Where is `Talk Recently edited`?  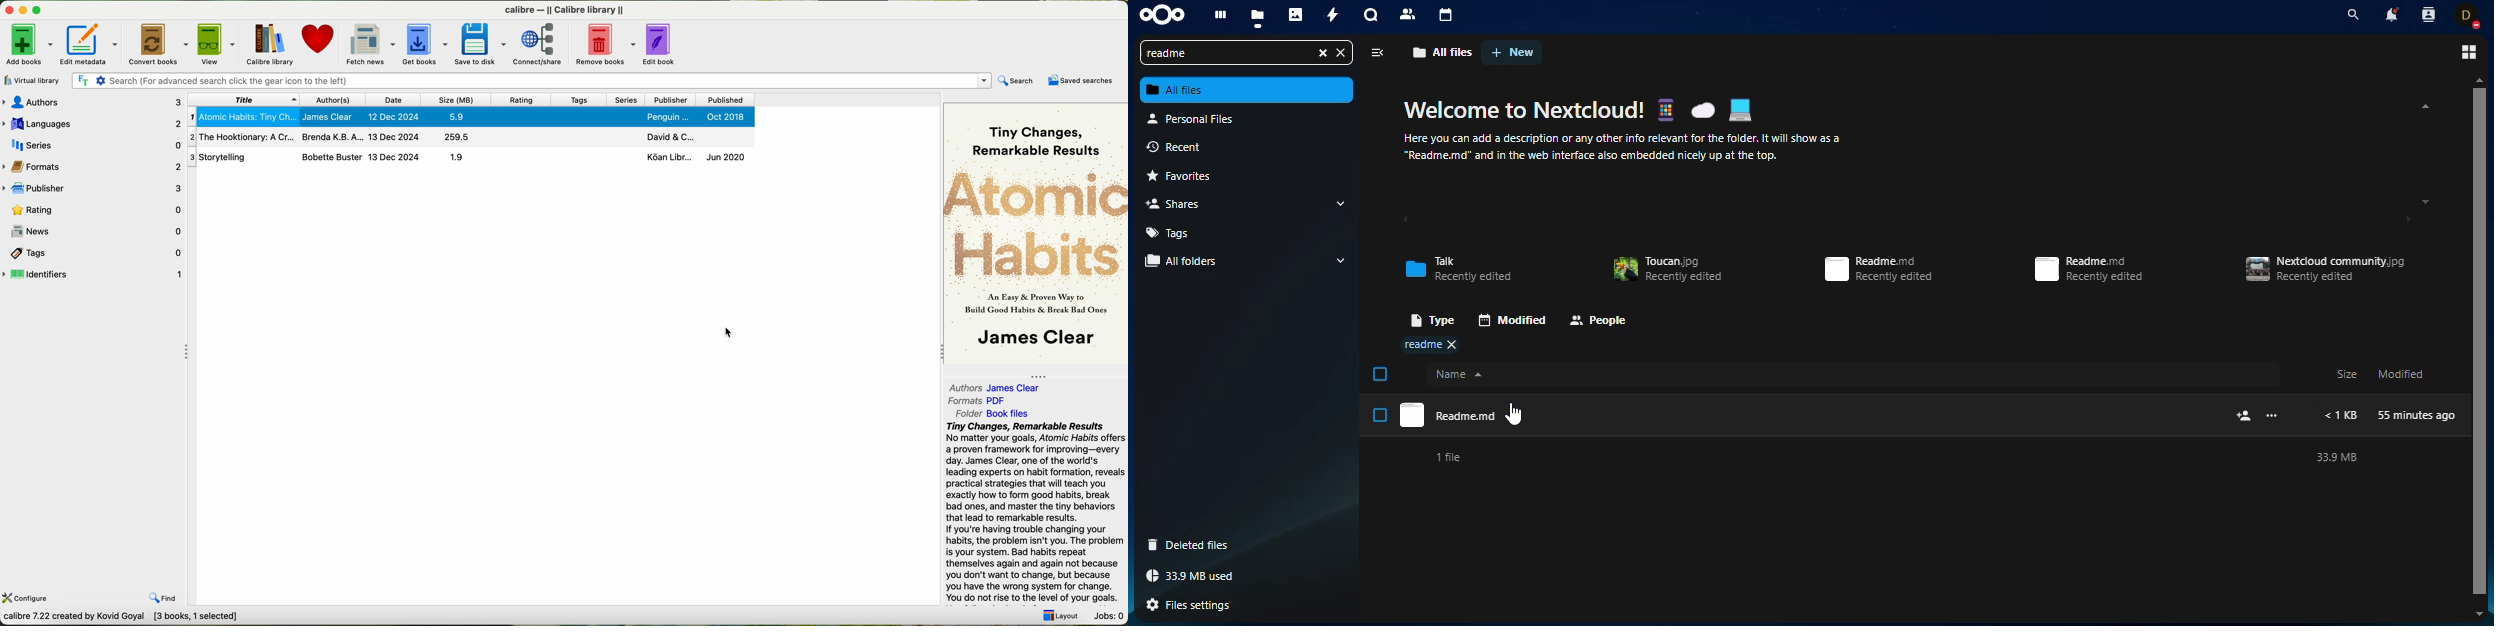
Talk Recently edited is located at coordinates (1458, 269).